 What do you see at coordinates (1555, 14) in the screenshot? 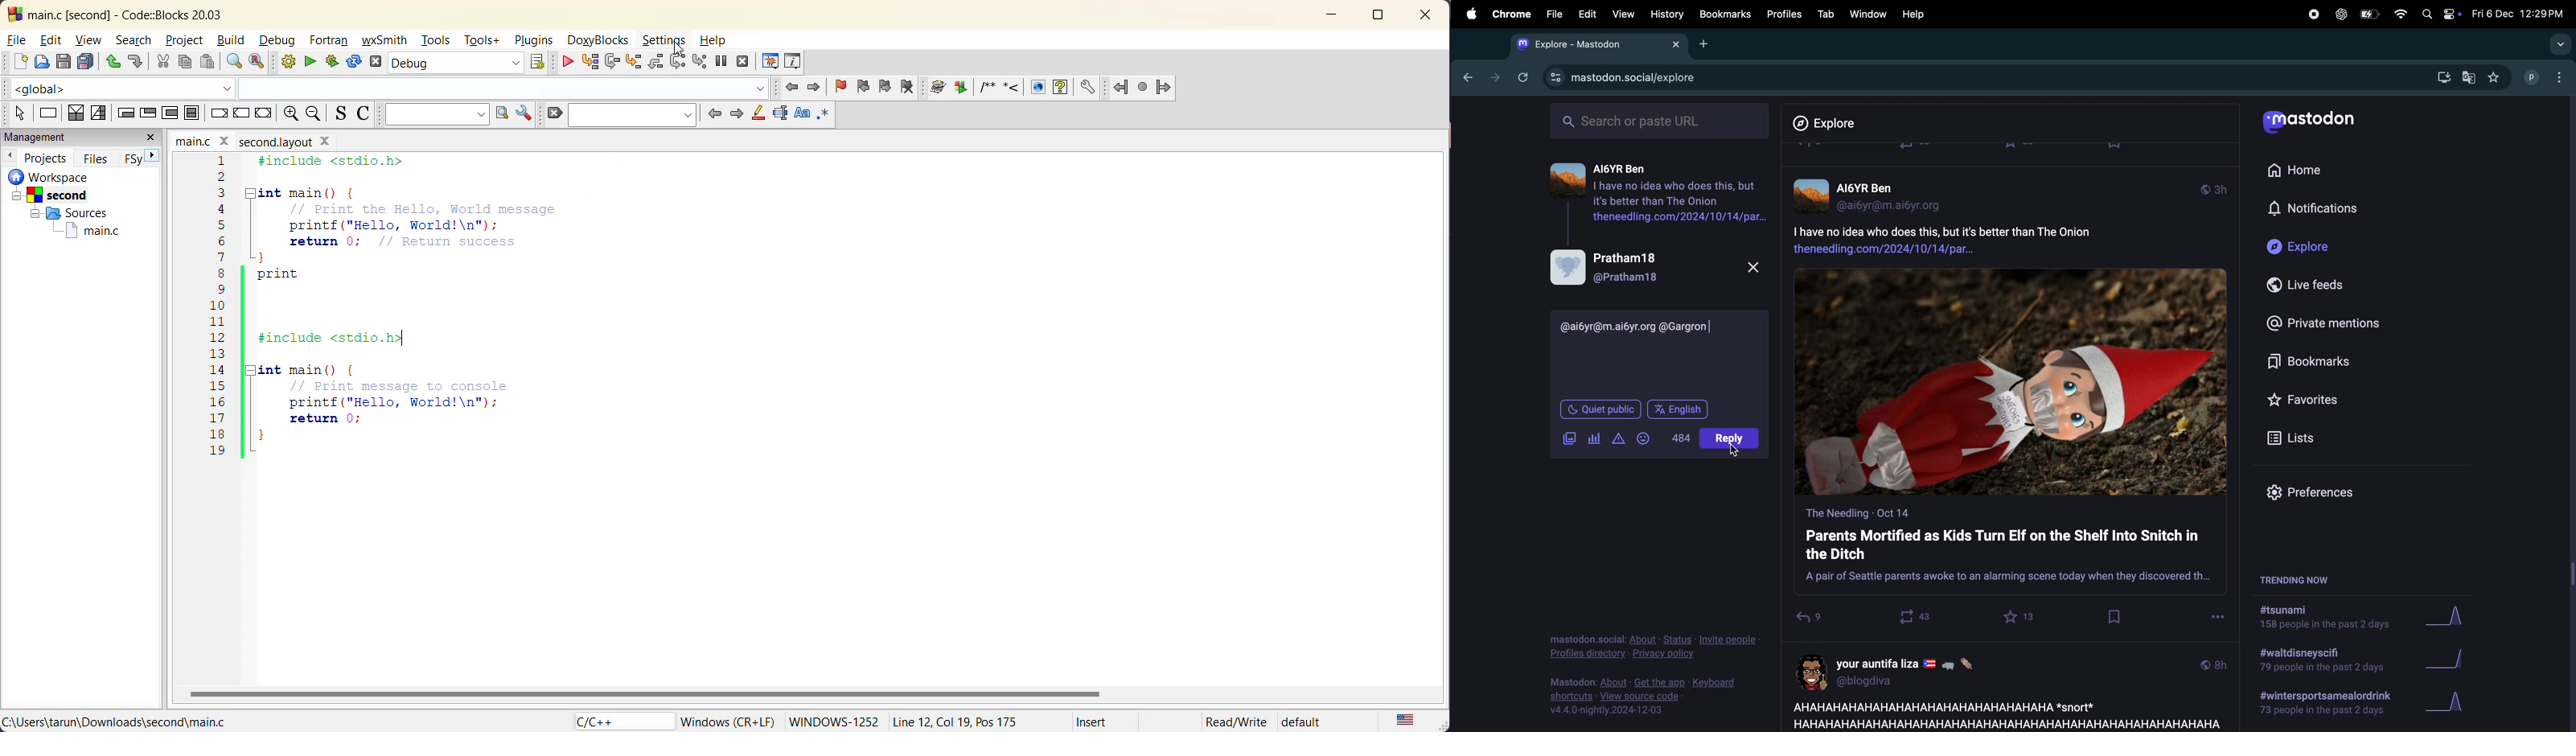
I see `file` at bounding box center [1555, 14].